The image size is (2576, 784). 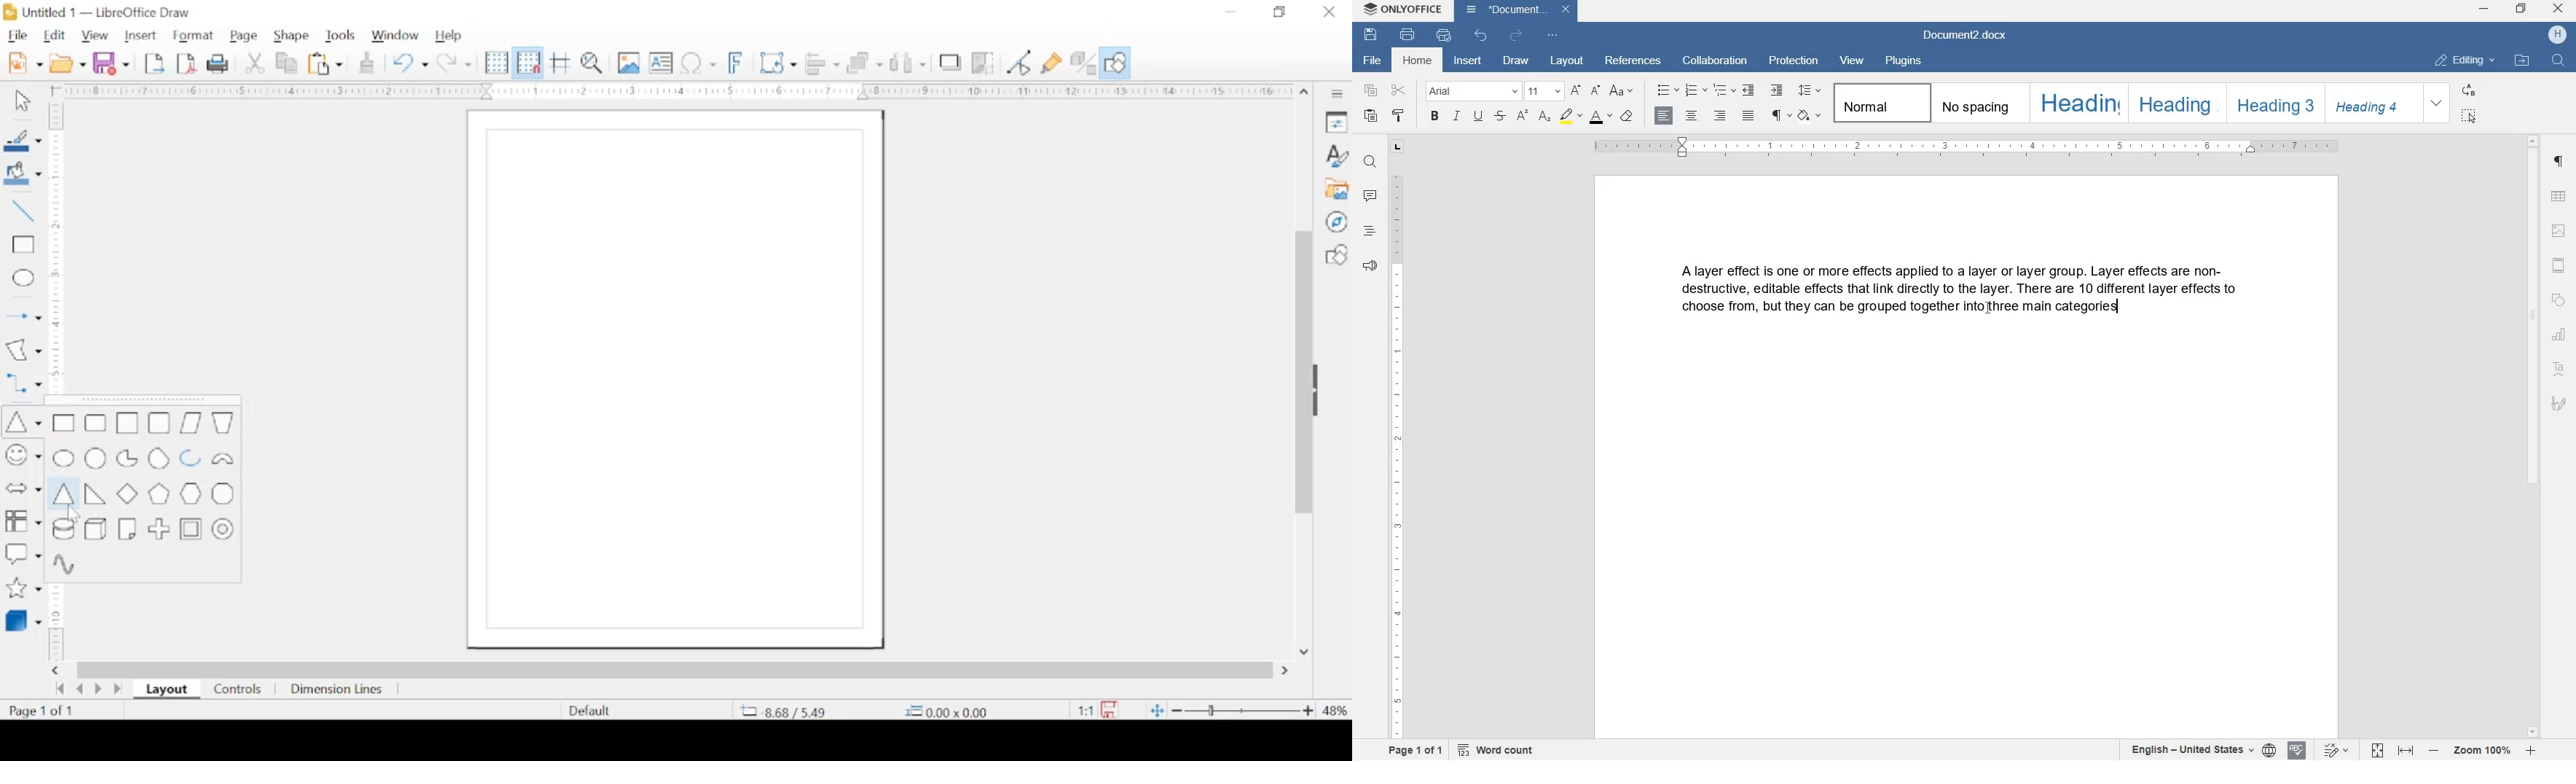 I want to click on font color , so click(x=1602, y=117).